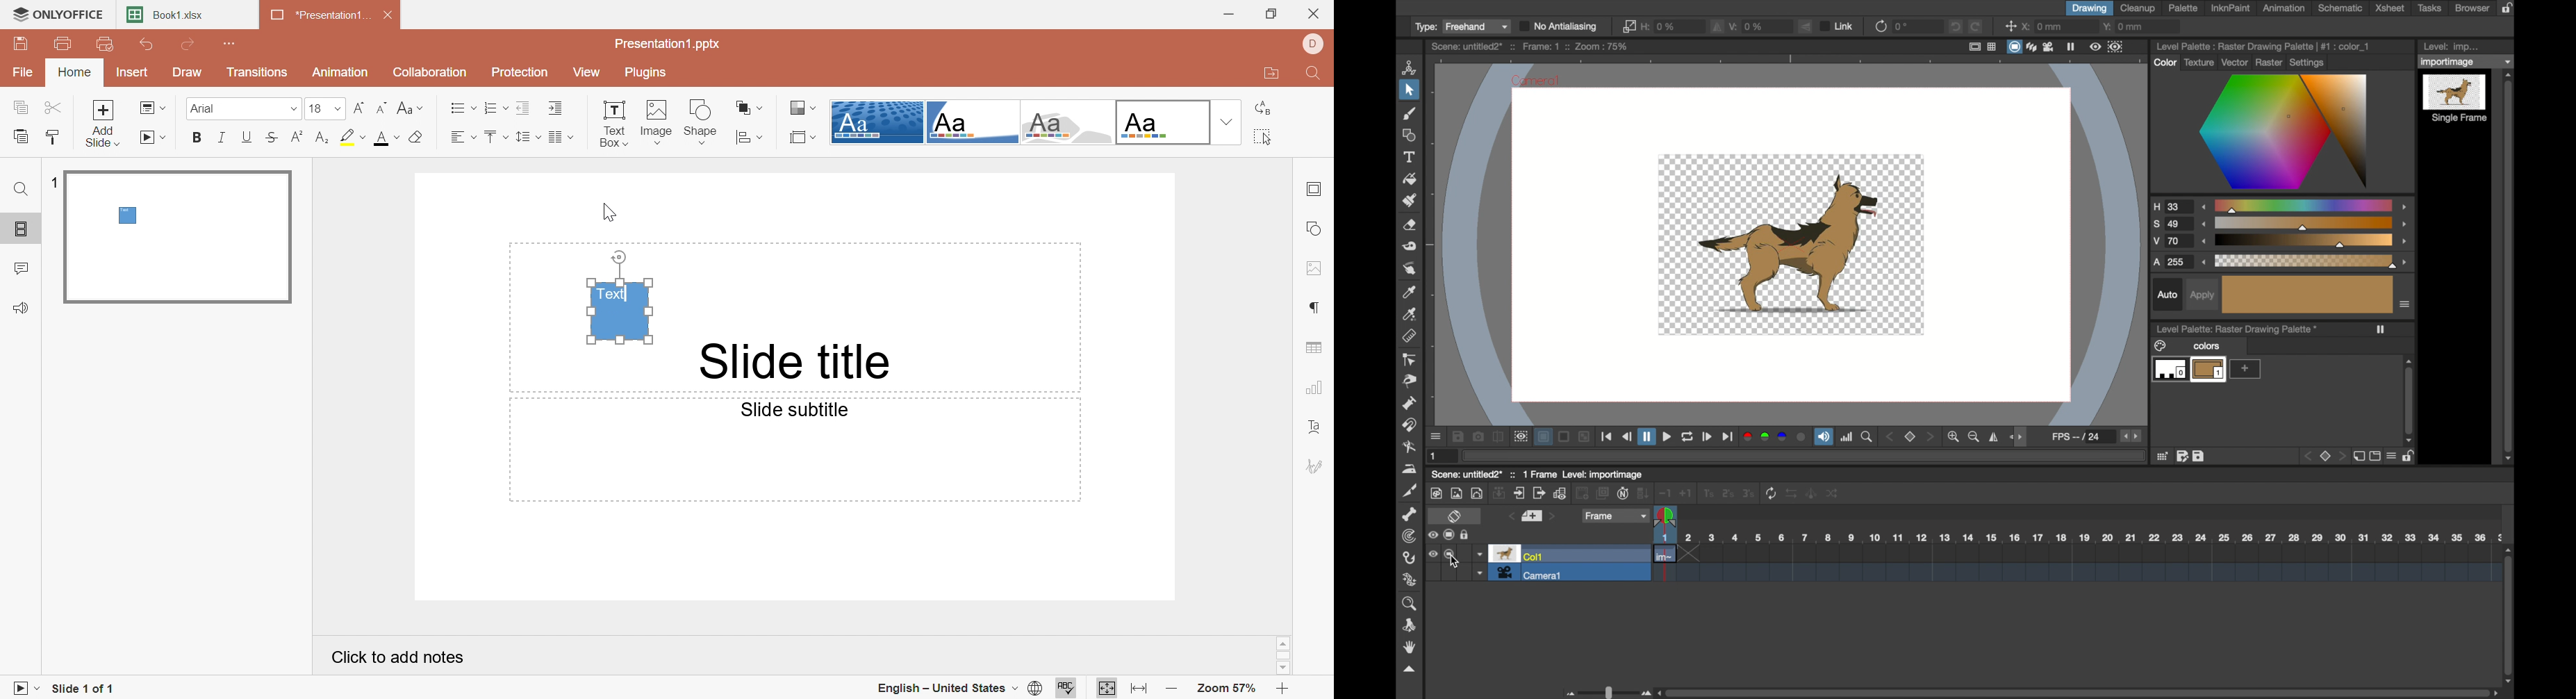 The image size is (2576, 700). Describe the element at coordinates (497, 107) in the screenshot. I see `Numbering` at that location.